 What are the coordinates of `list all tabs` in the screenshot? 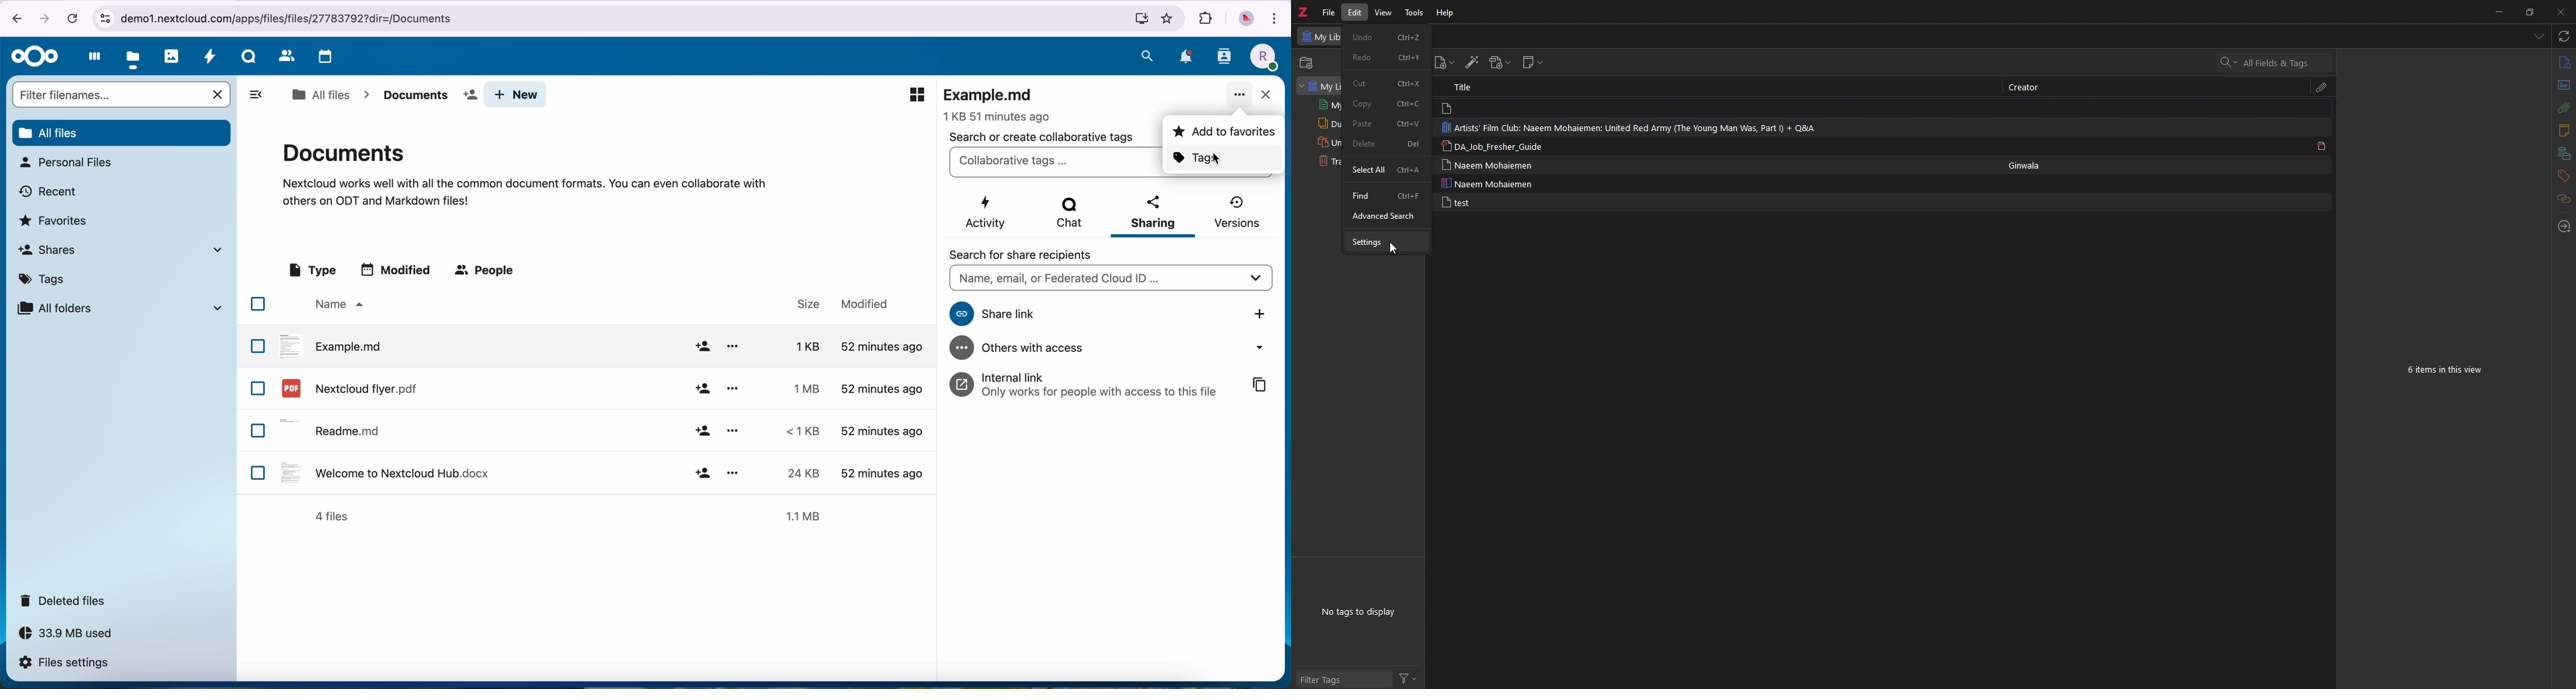 It's located at (2539, 37).